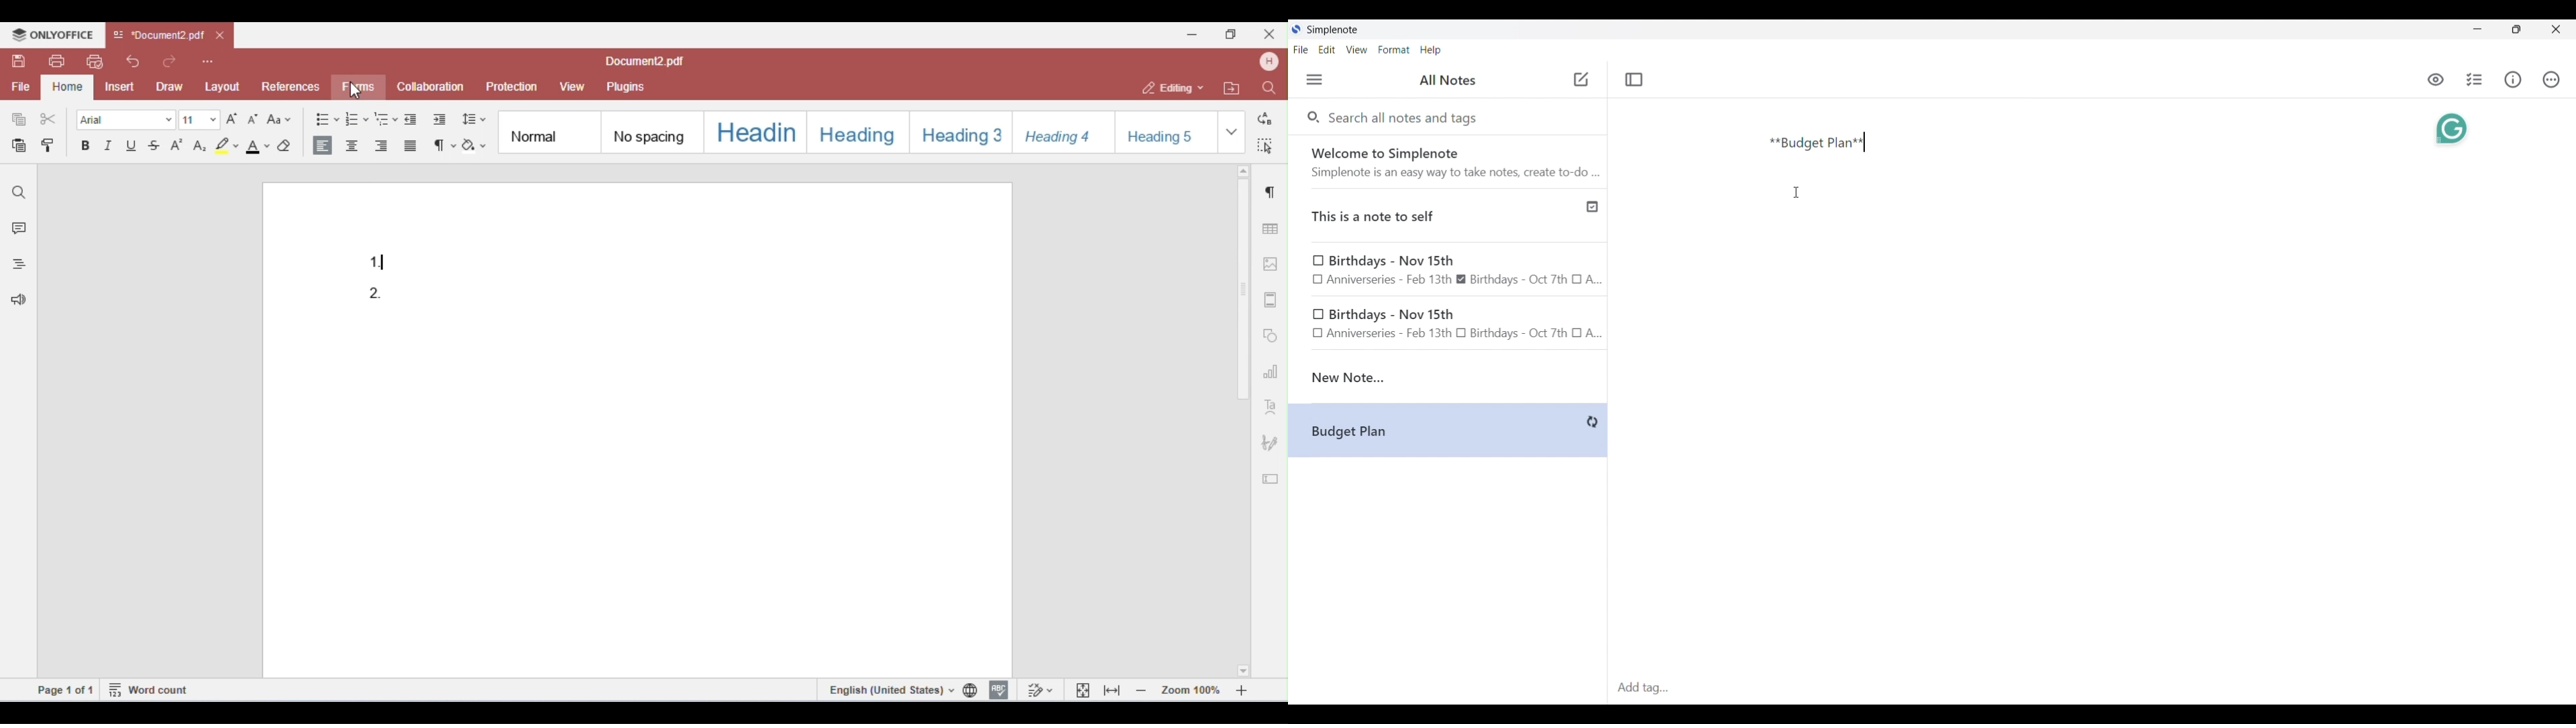  I want to click on decrement text size, so click(254, 121).